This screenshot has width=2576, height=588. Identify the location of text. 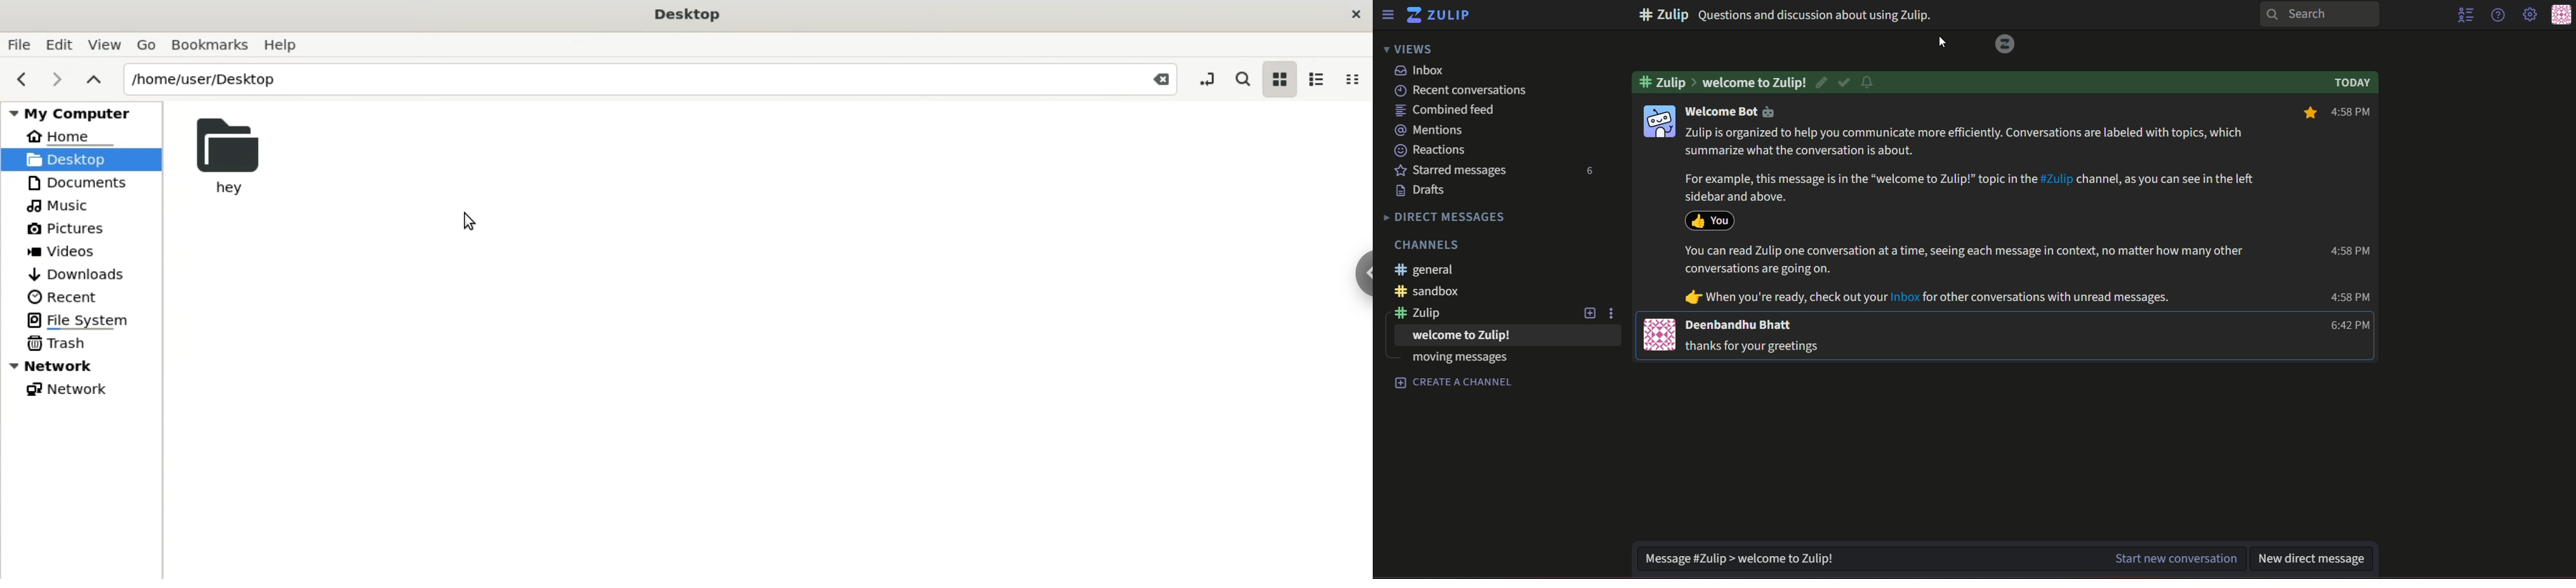
(1827, 15).